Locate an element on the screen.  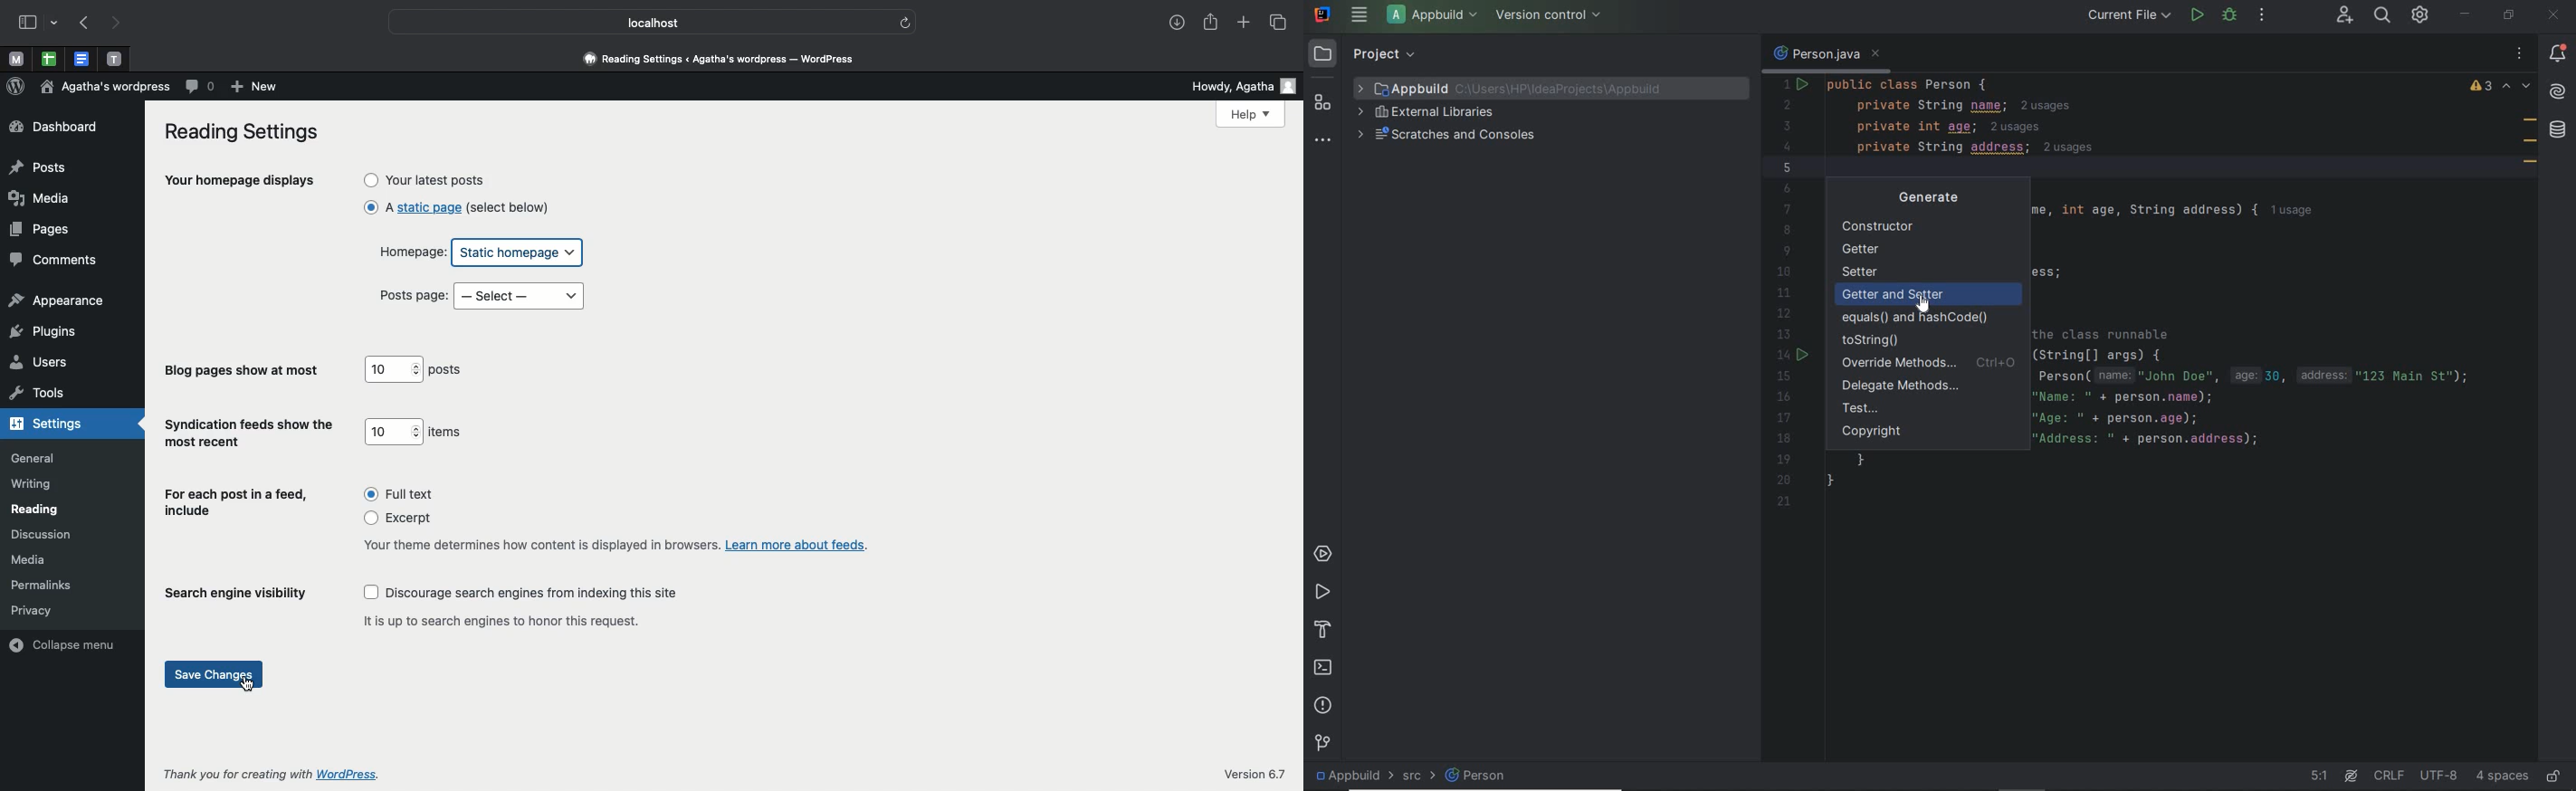
discussion is located at coordinates (41, 535).